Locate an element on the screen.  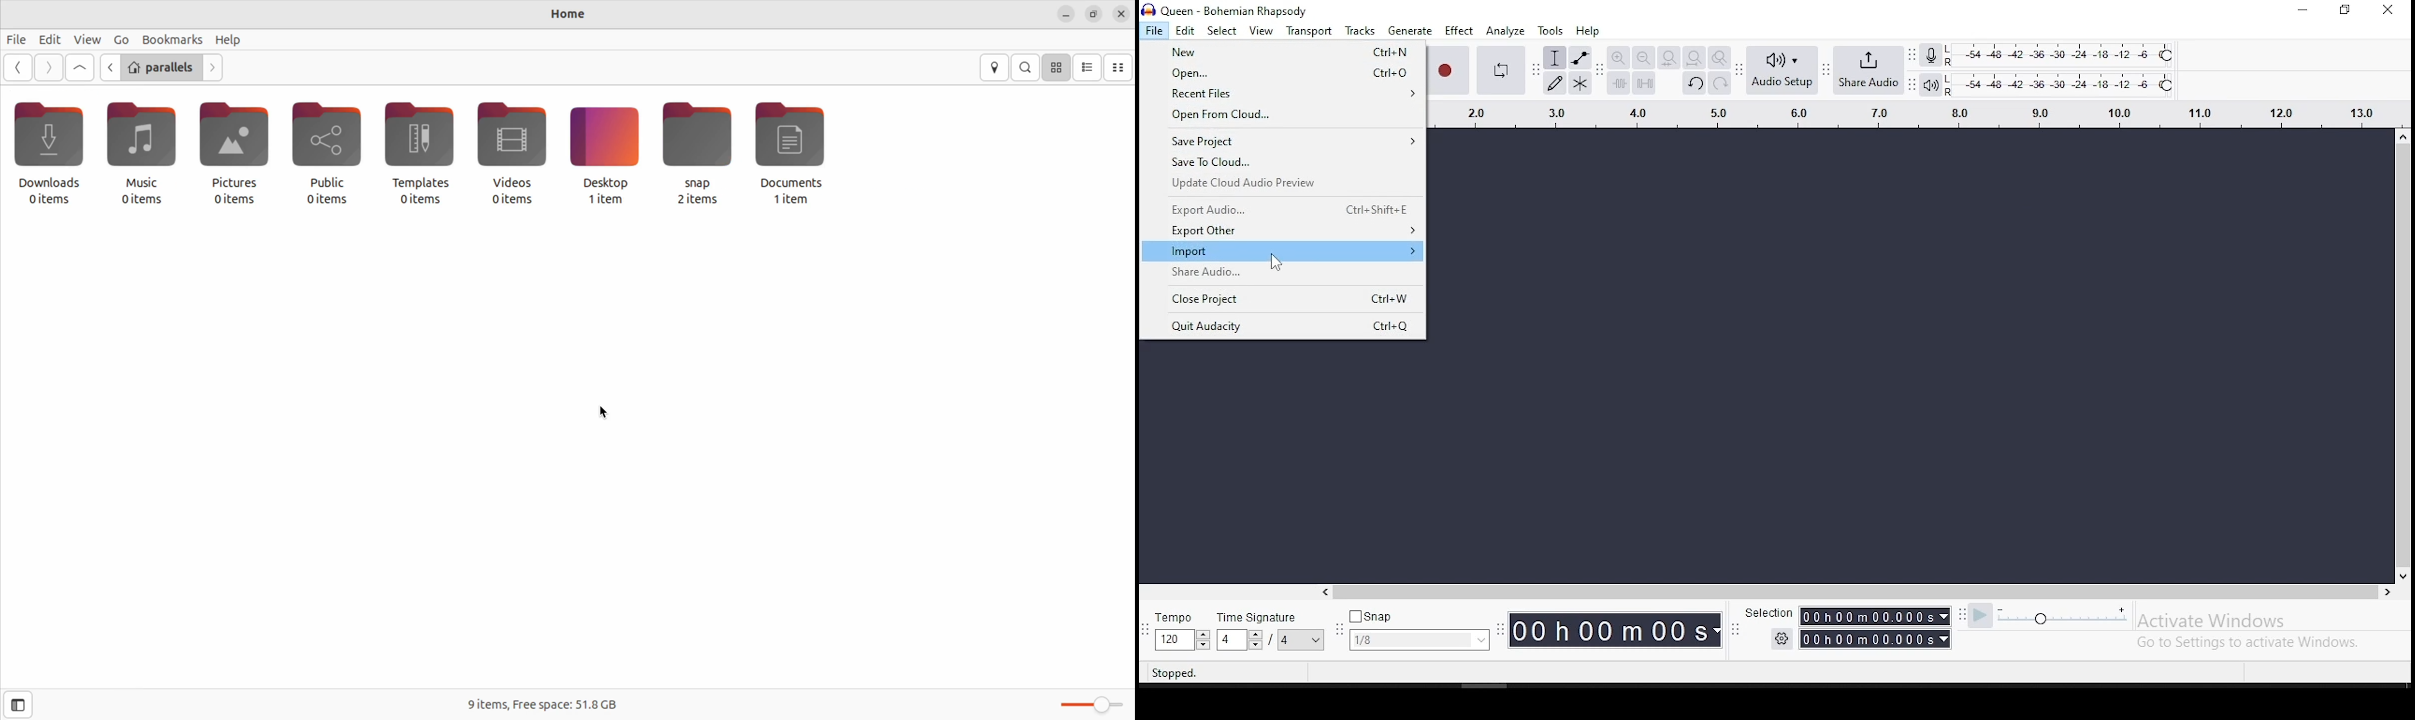
templates 0 items is located at coordinates (428, 154).